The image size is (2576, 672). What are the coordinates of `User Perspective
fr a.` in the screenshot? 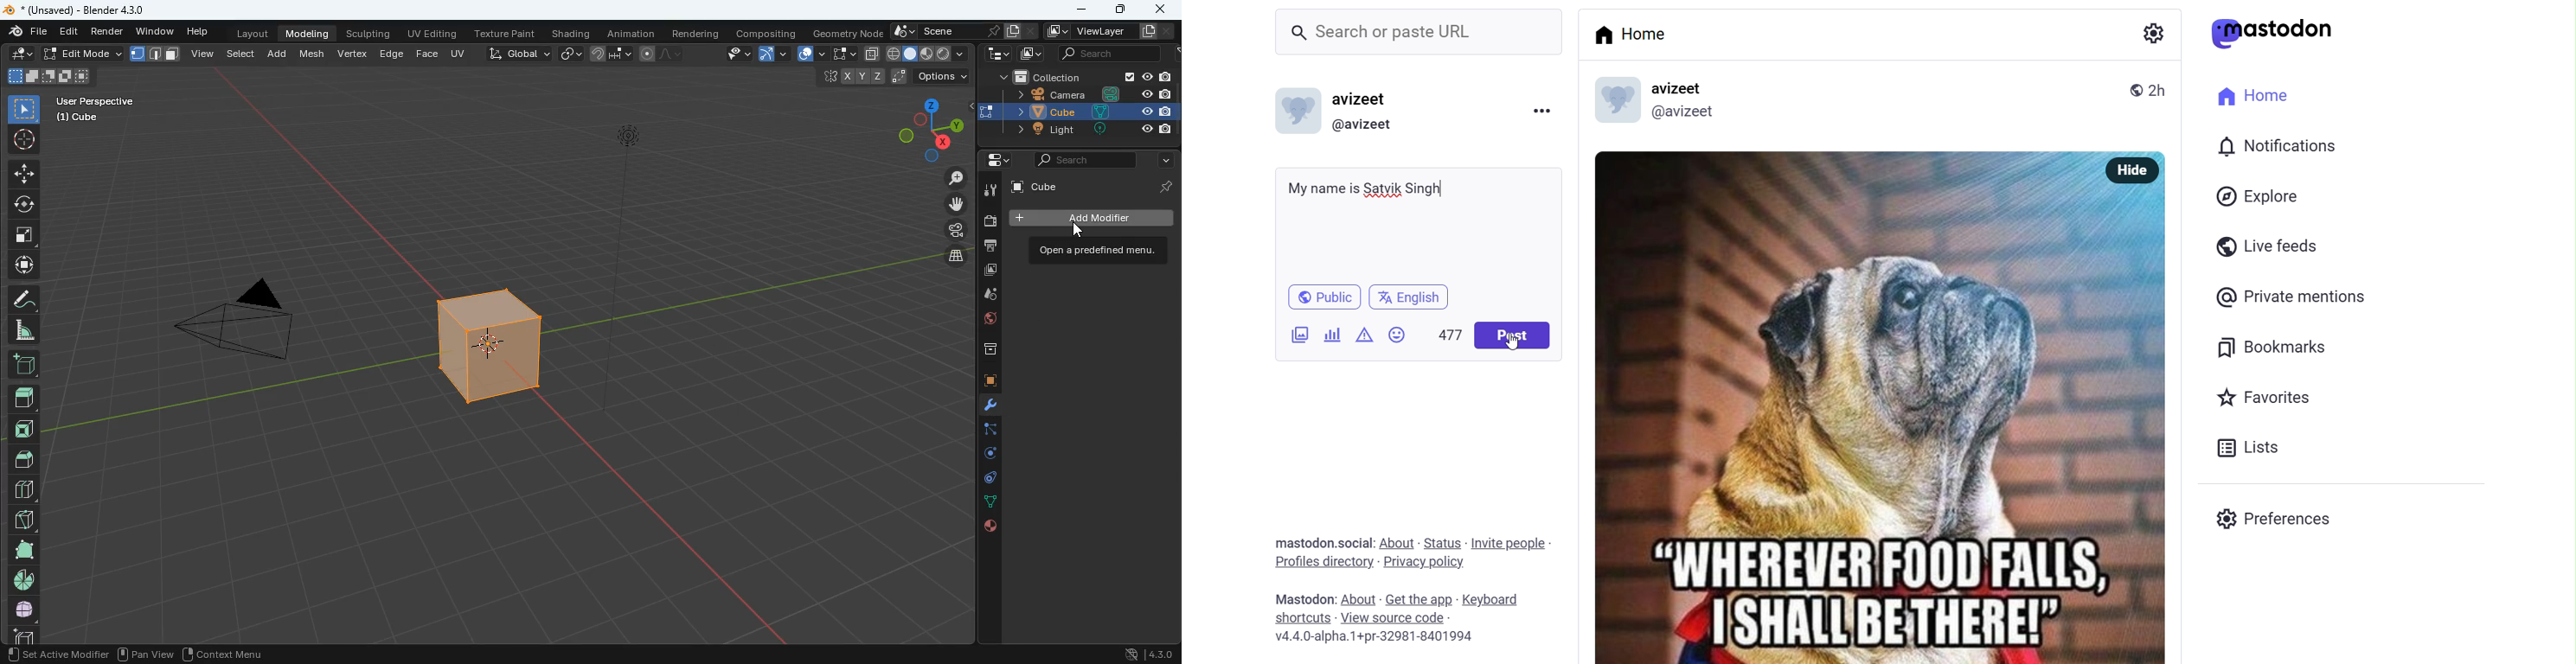 It's located at (95, 108).